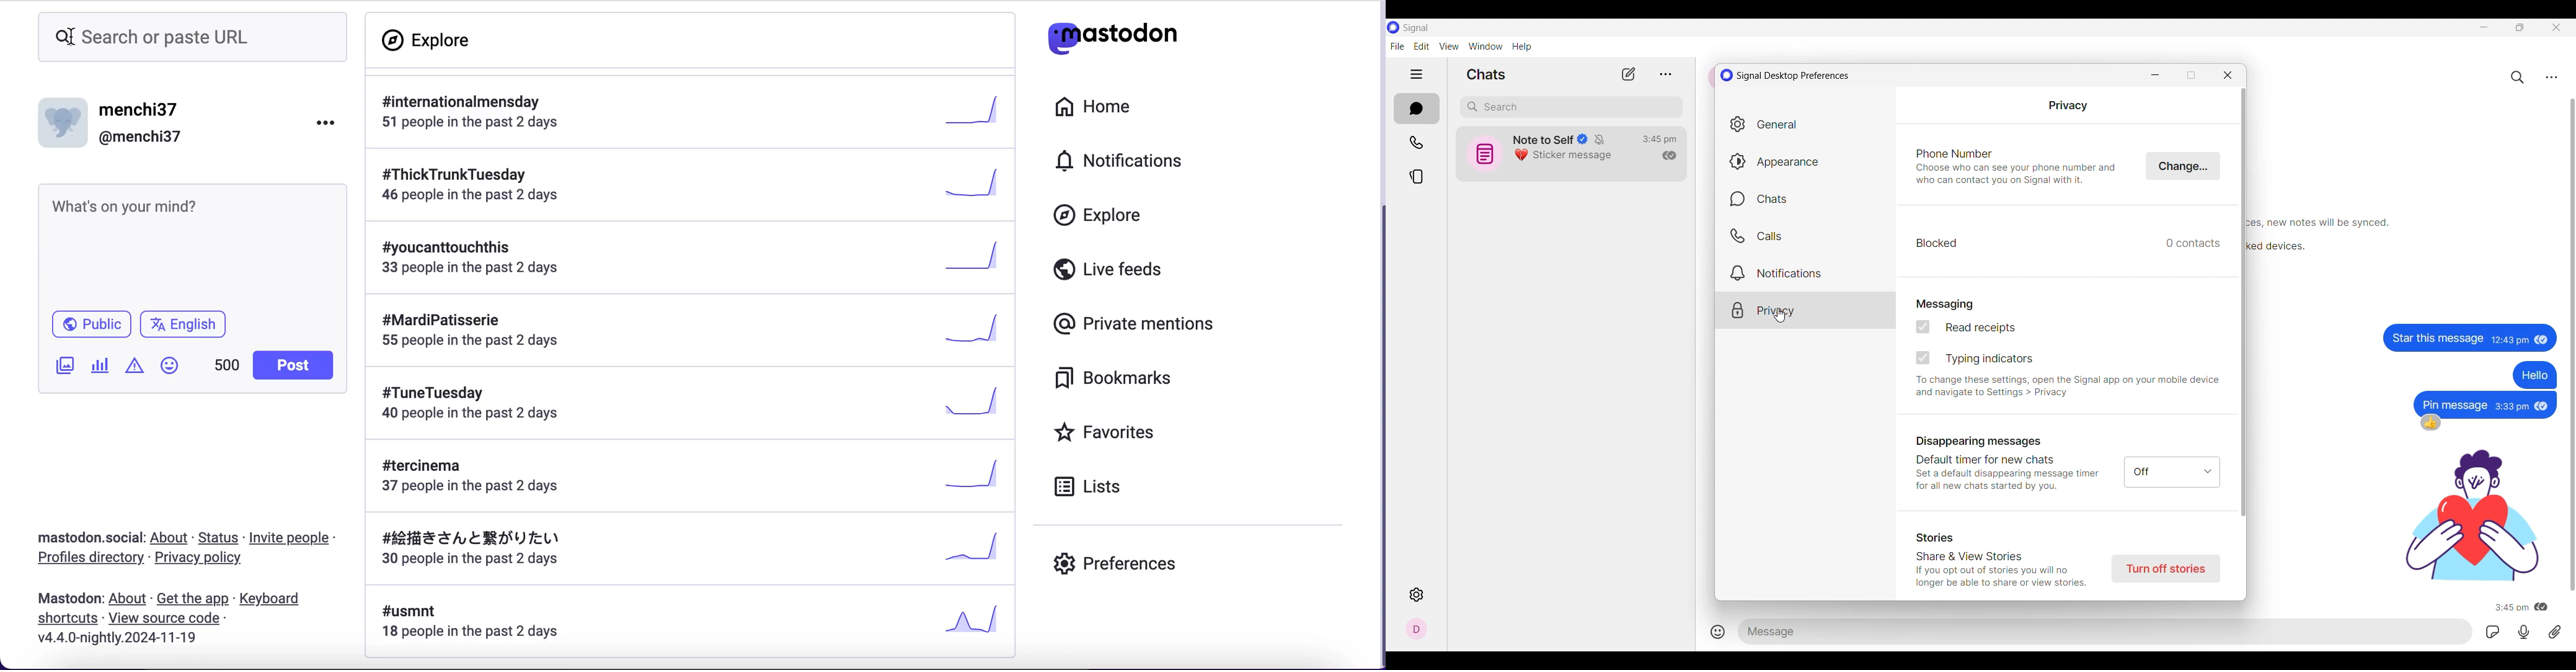  What do you see at coordinates (1975, 357) in the screenshot?
I see `Typing indicators` at bounding box center [1975, 357].